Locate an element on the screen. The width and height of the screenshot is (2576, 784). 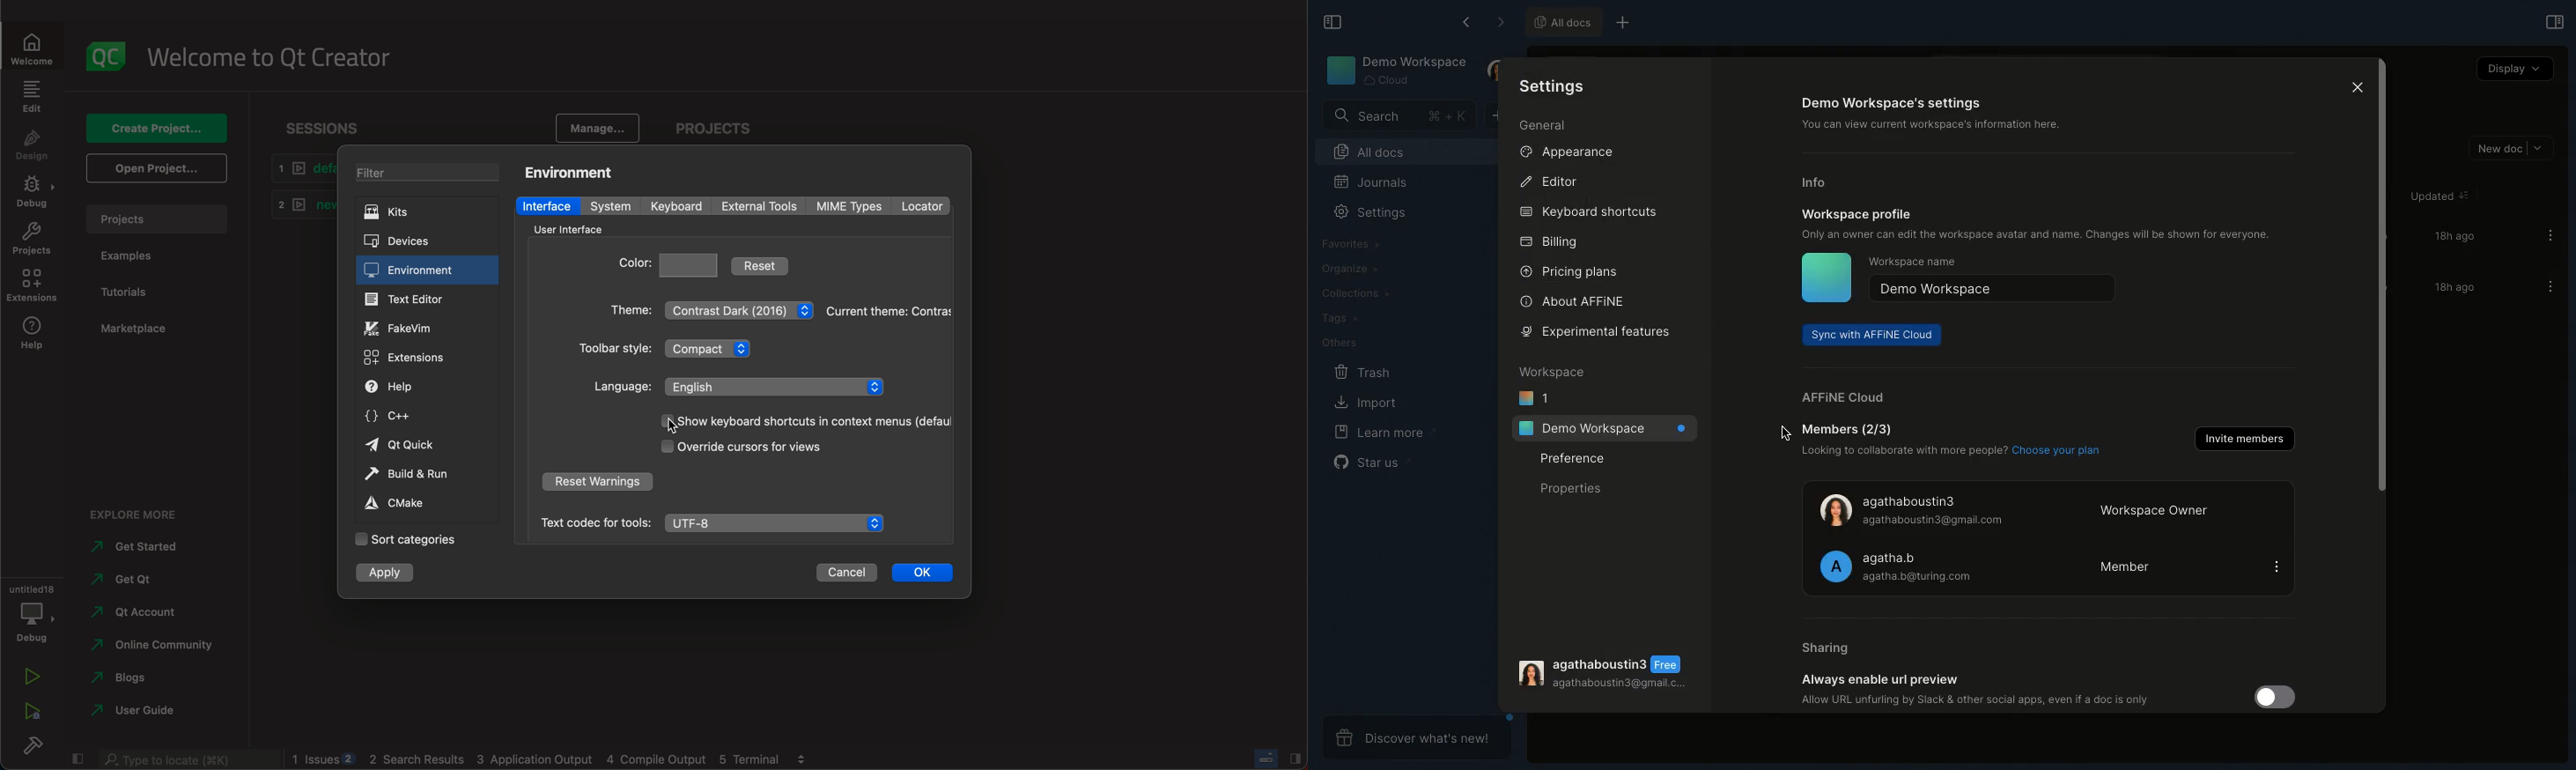
fake vim is located at coordinates (411, 328).